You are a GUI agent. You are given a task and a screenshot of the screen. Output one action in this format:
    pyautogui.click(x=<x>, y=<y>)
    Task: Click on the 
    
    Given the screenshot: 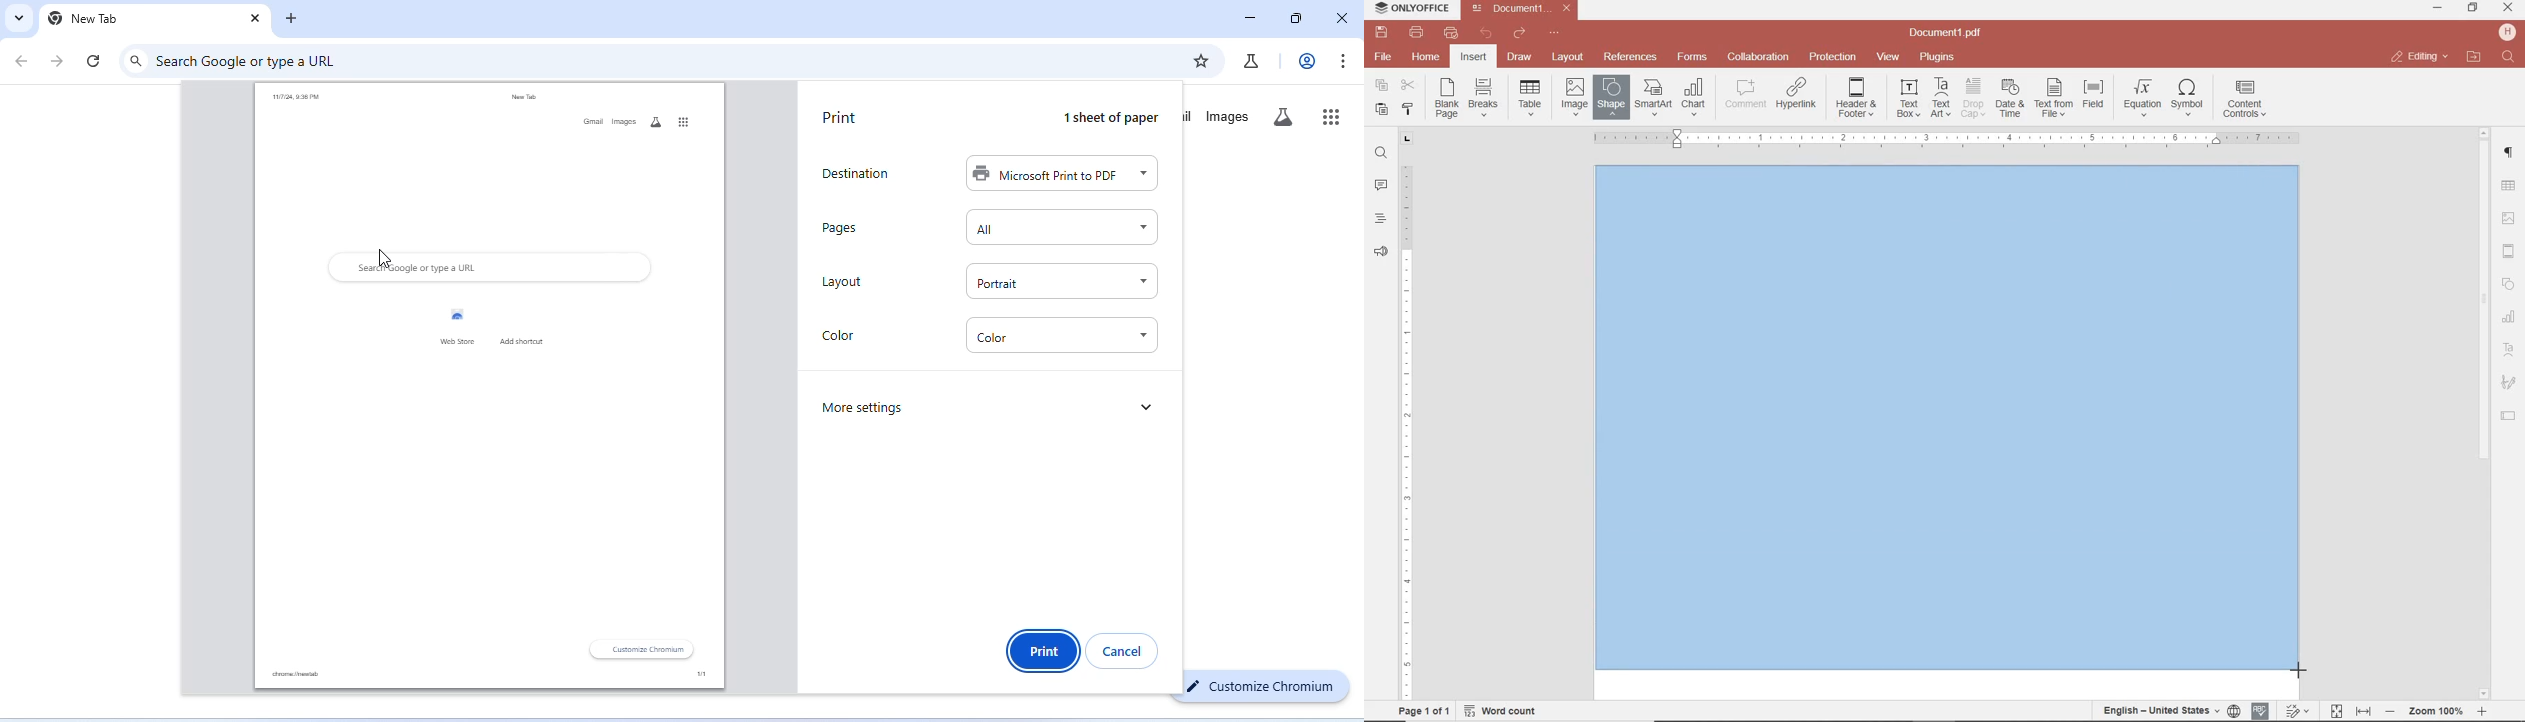 What is the action you would take?
    pyautogui.click(x=1948, y=424)
    